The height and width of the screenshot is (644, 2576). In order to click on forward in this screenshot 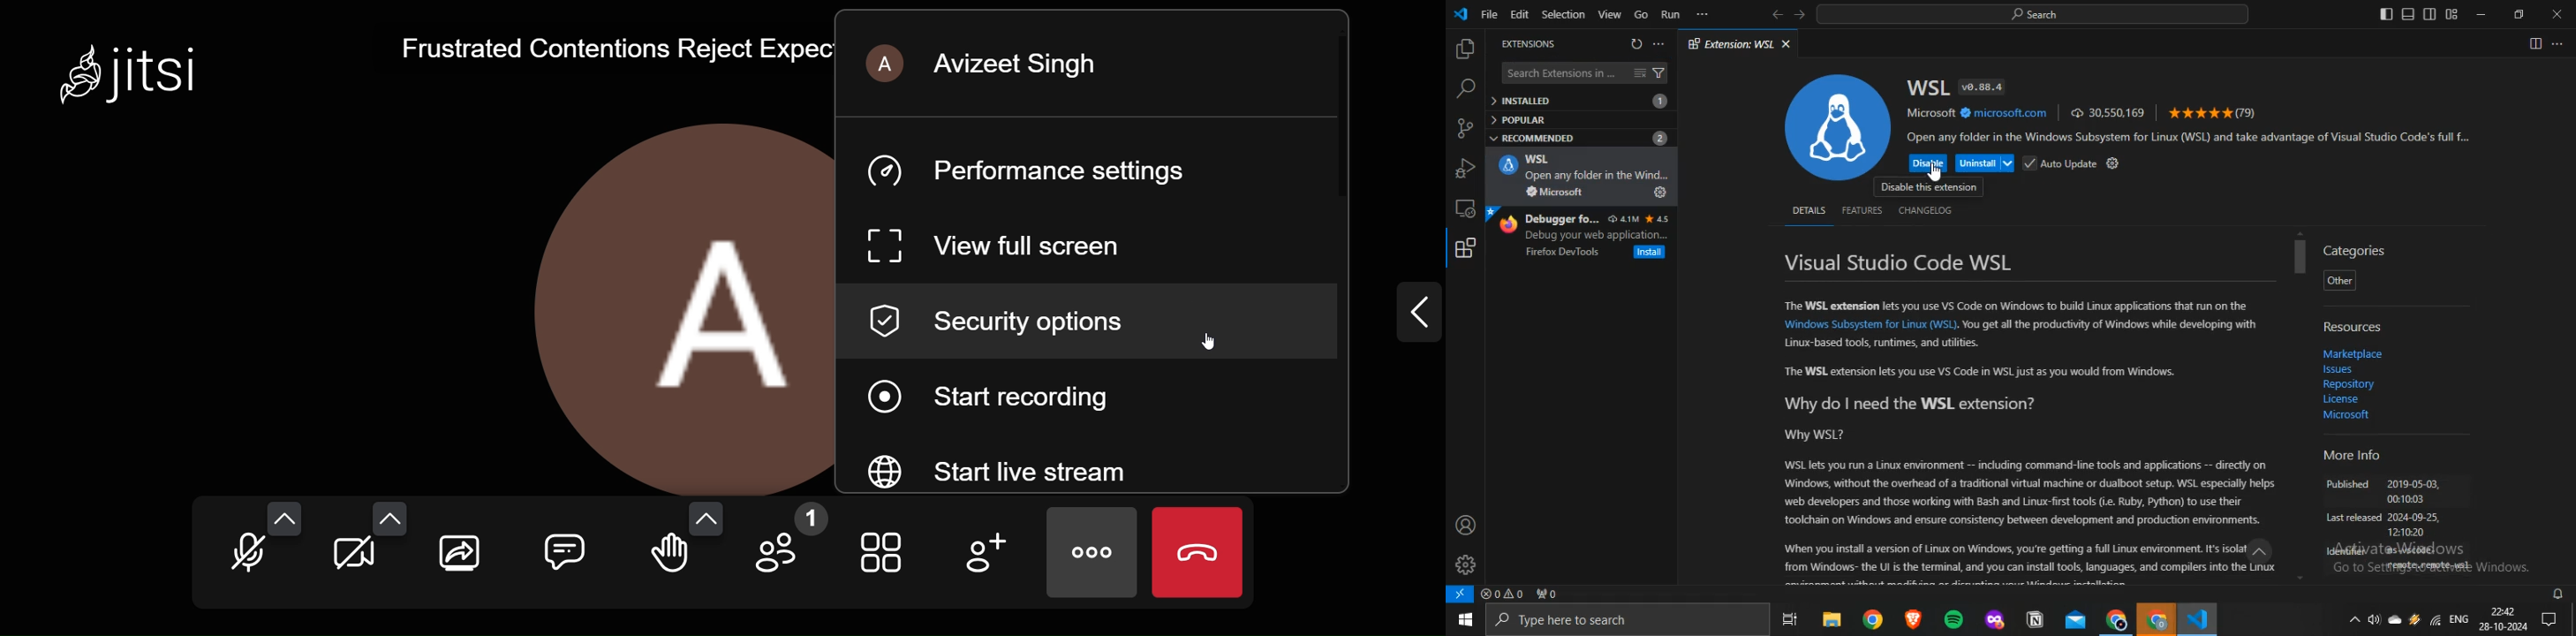, I will do `click(1799, 14)`.